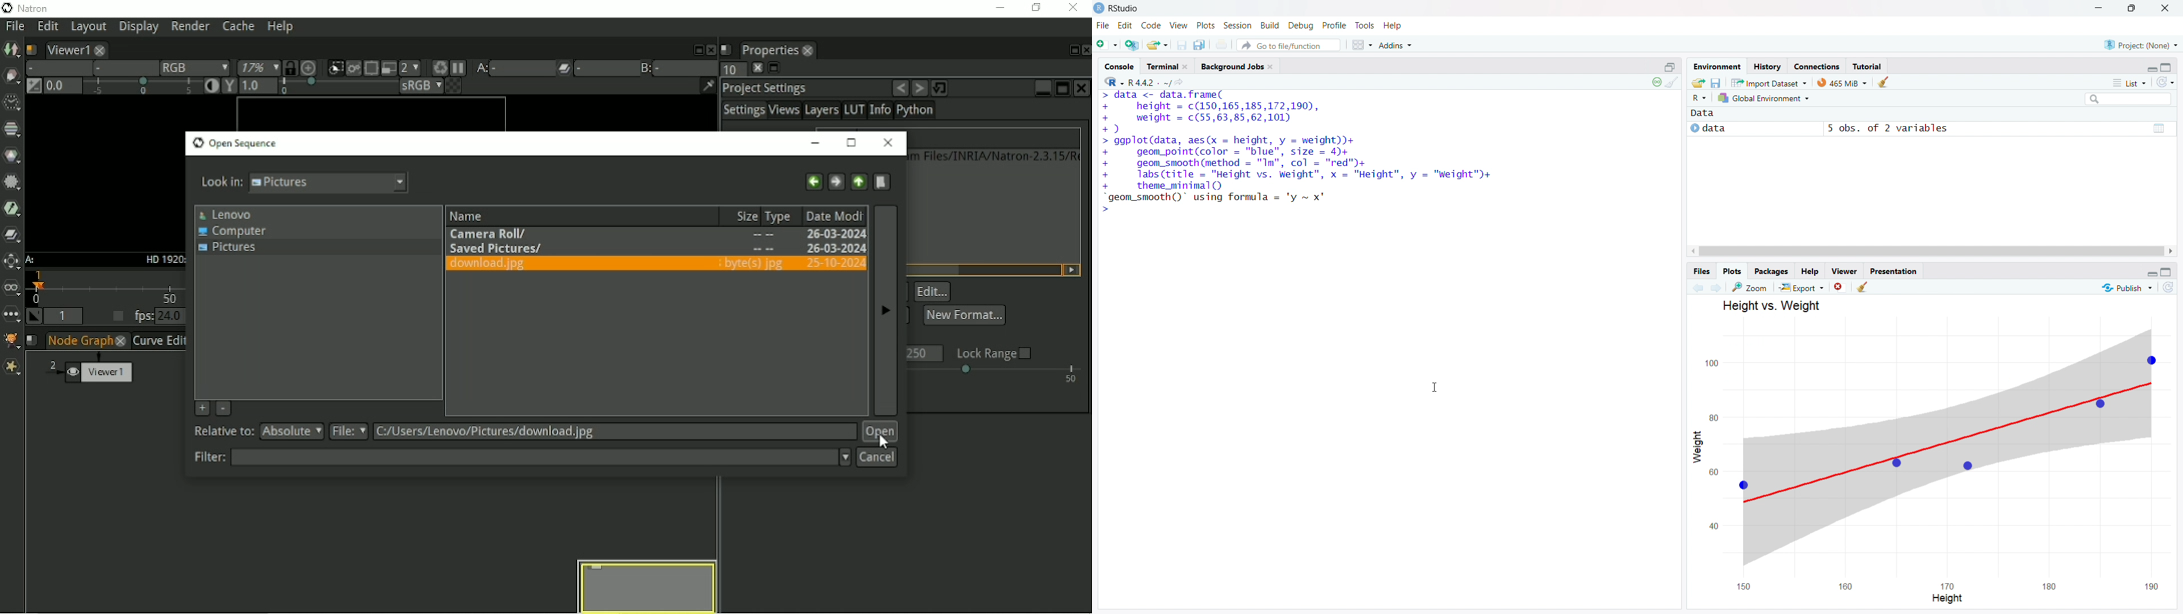 The height and width of the screenshot is (616, 2184). Describe the element at coordinates (1181, 81) in the screenshot. I see `view the current working directory` at that location.